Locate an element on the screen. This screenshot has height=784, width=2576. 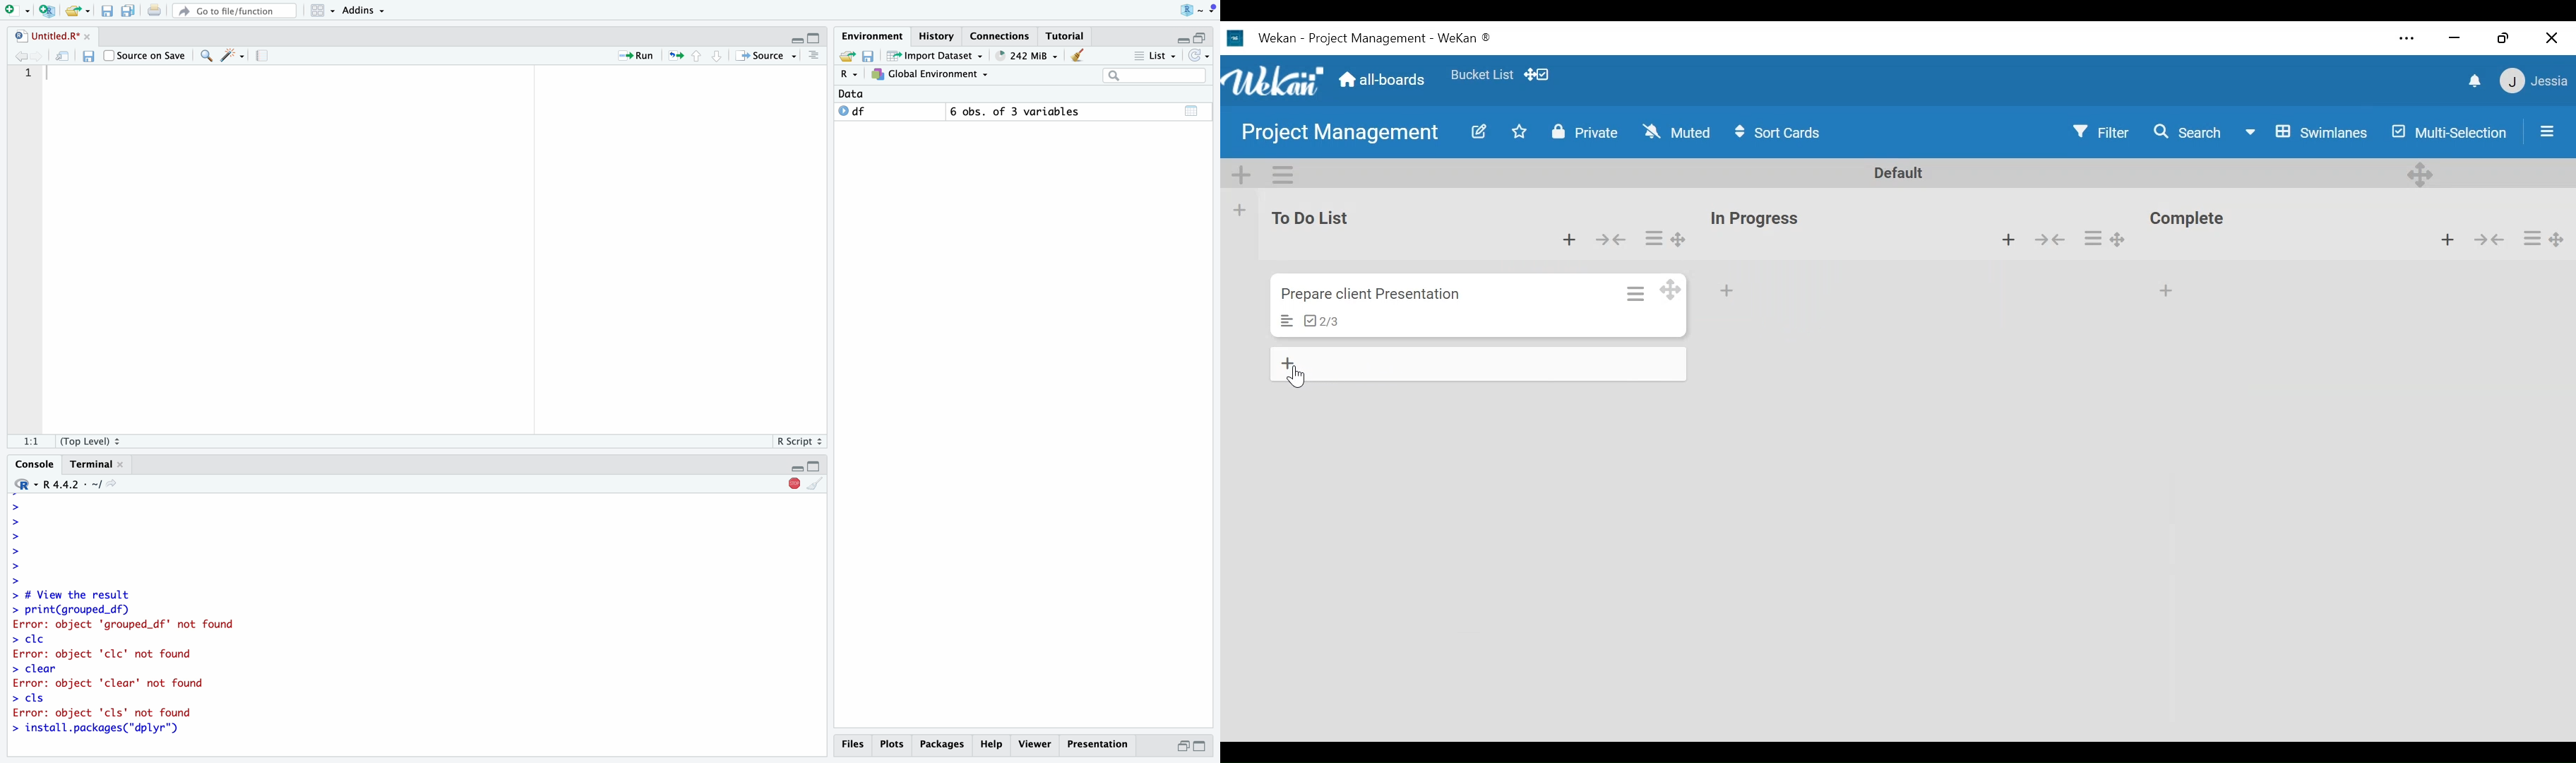
Untitled.R* is located at coordinates (51, 36).